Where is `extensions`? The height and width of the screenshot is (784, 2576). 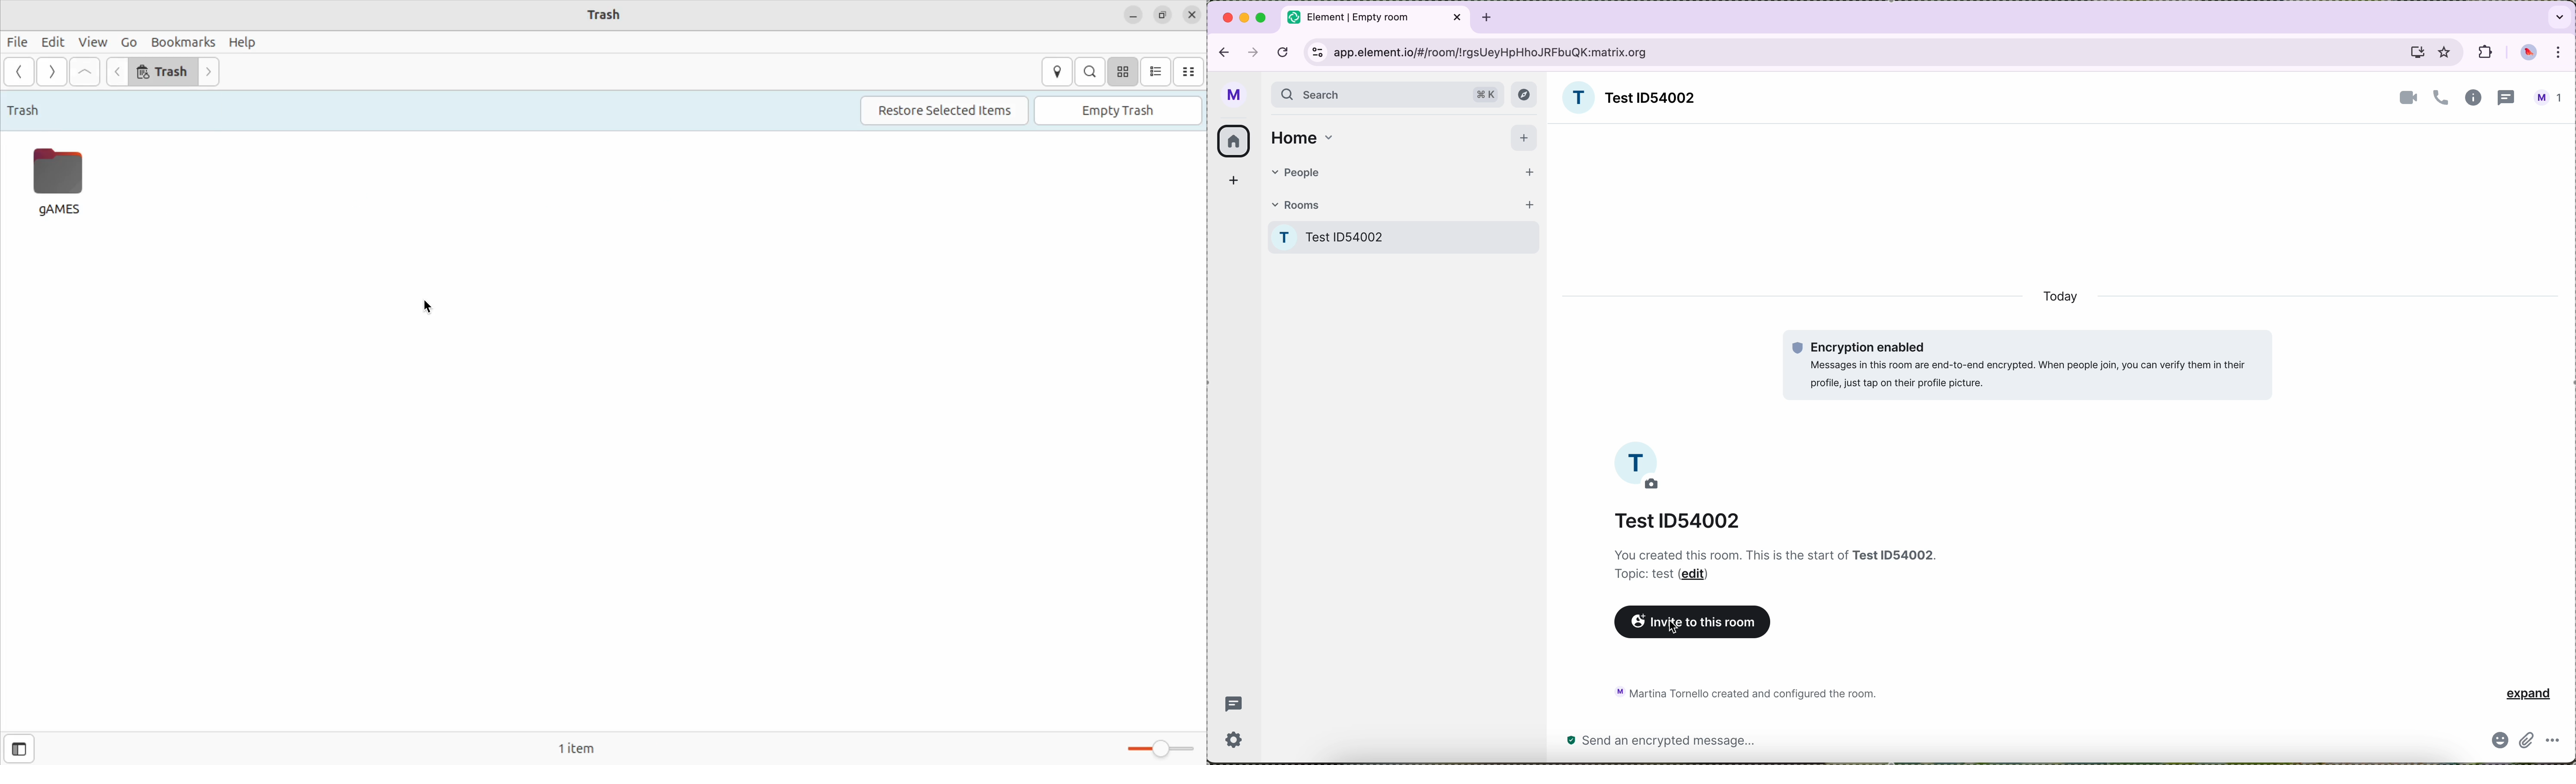
extensions is located at coordinates (2485, 53).